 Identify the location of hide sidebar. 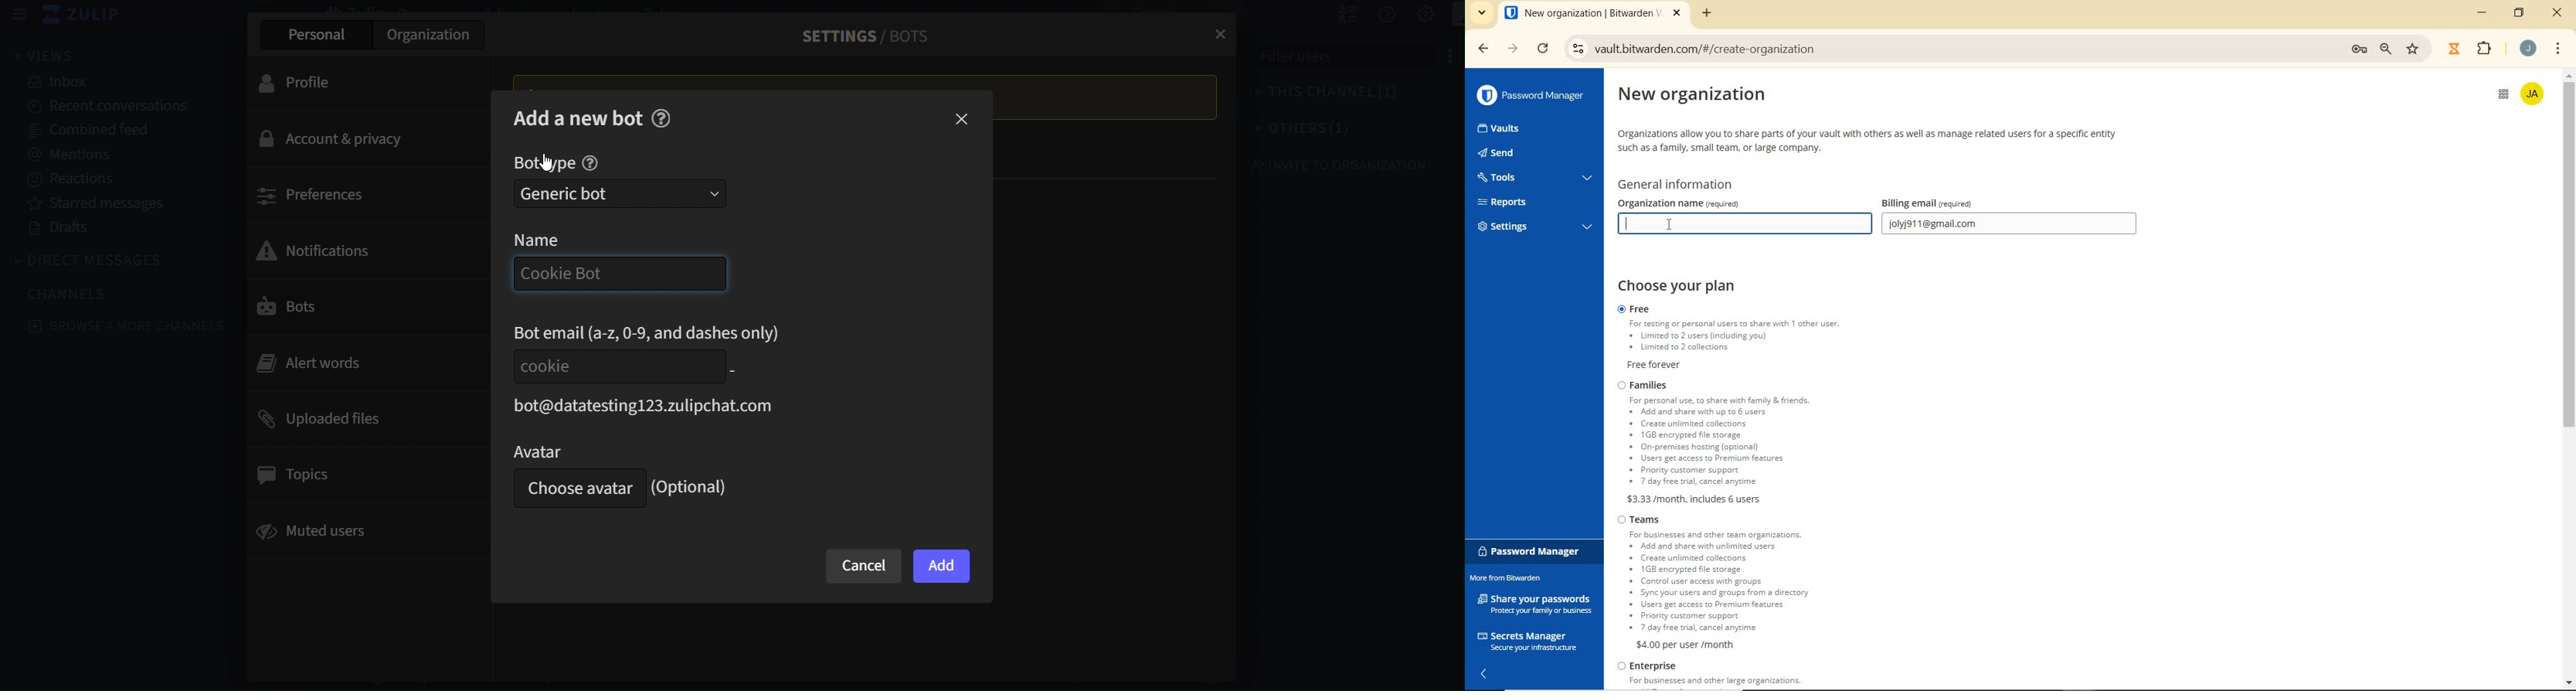
(20, 15).